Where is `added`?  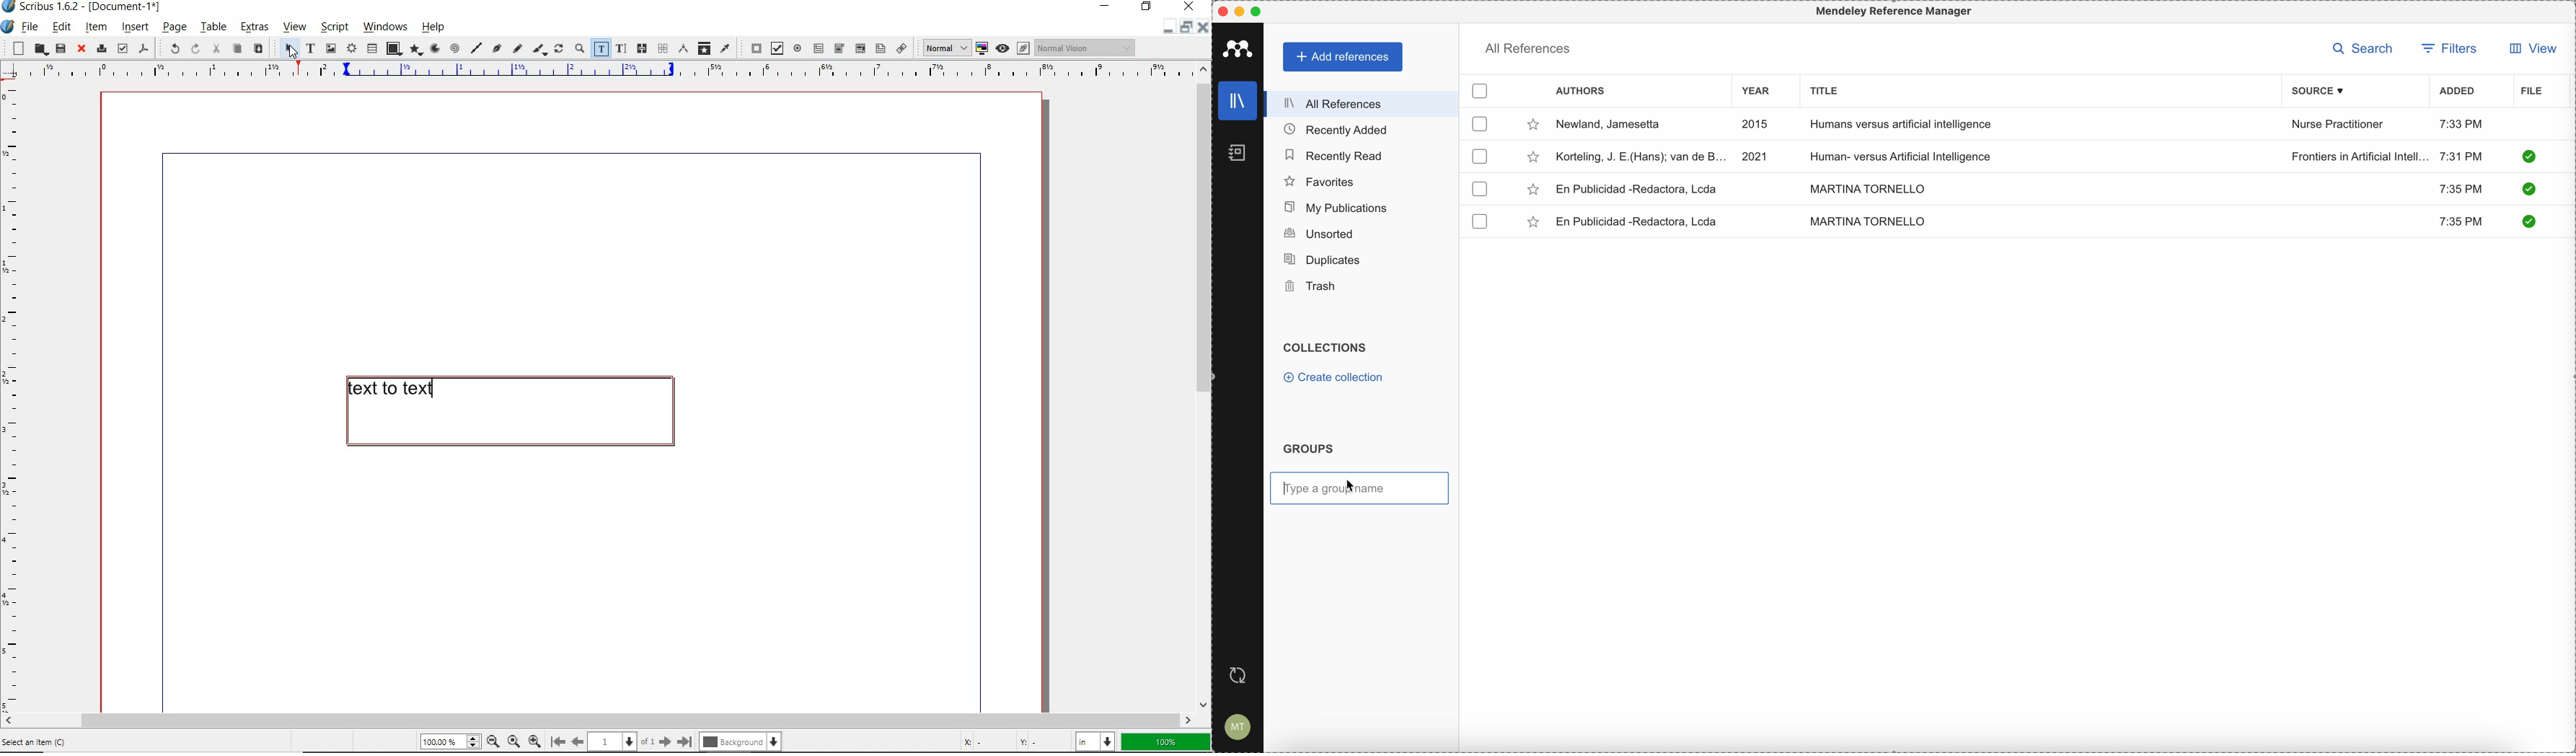
added is located at coordinates (2457, 92).